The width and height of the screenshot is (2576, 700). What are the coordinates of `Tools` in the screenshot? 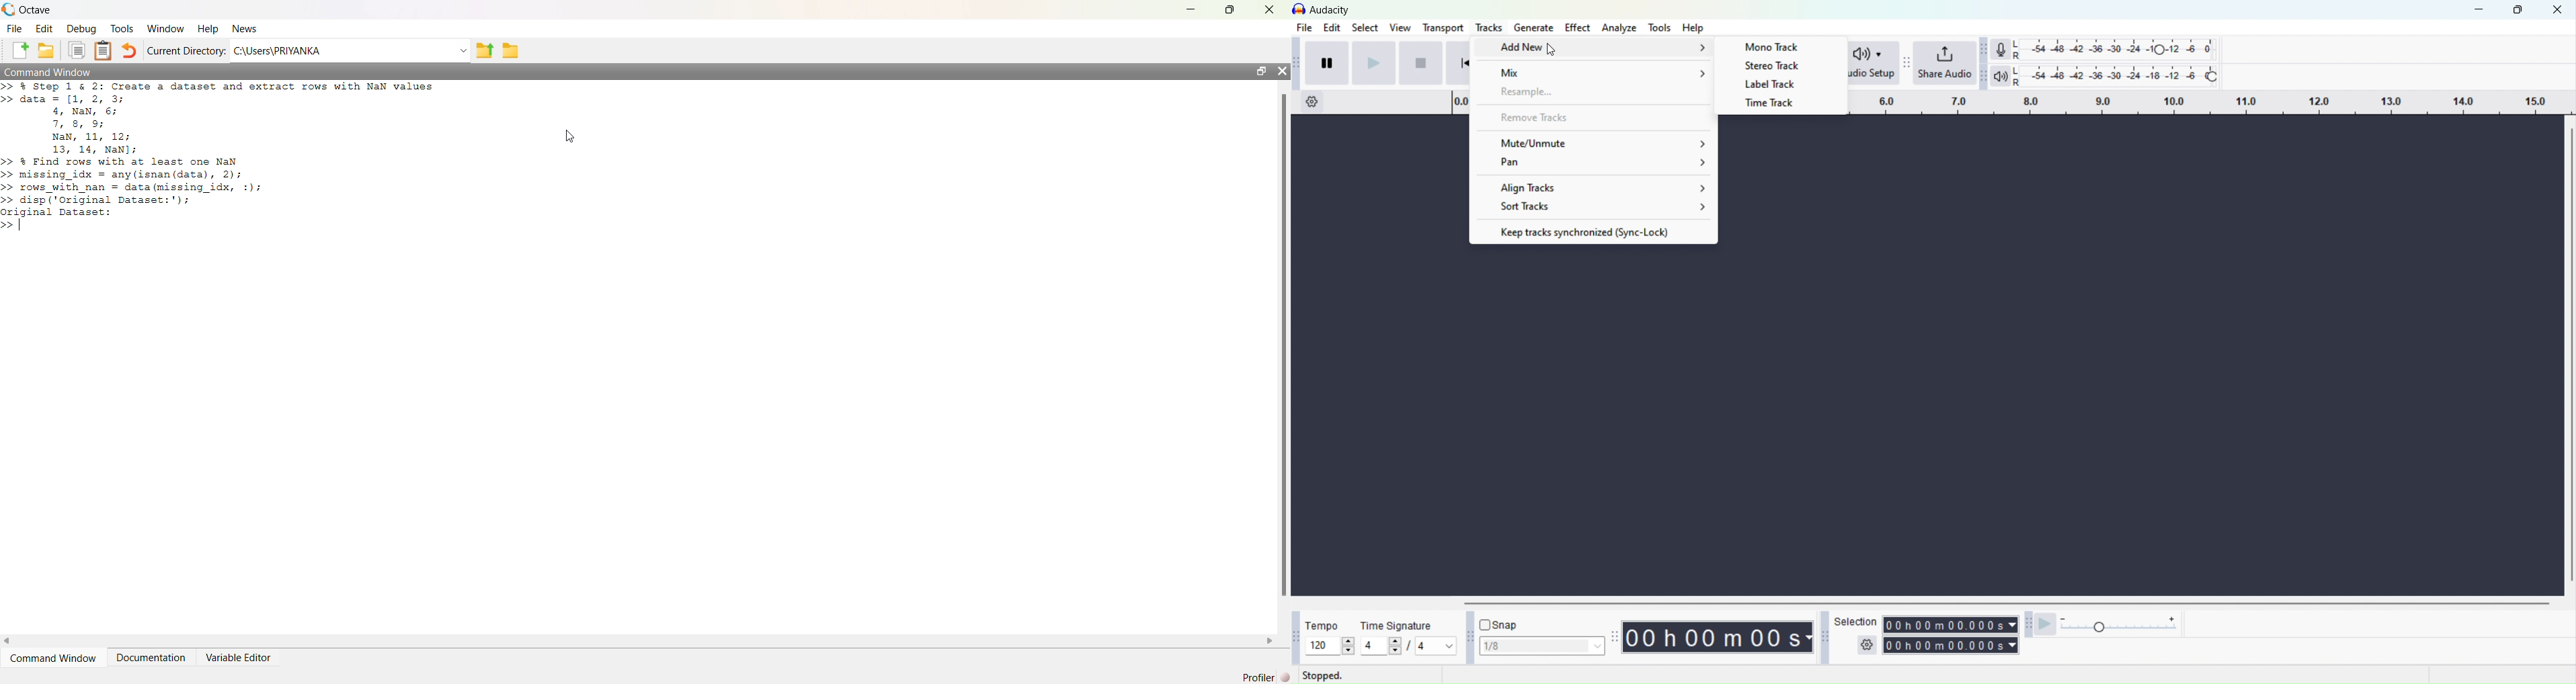 It's located at (1660, 27).